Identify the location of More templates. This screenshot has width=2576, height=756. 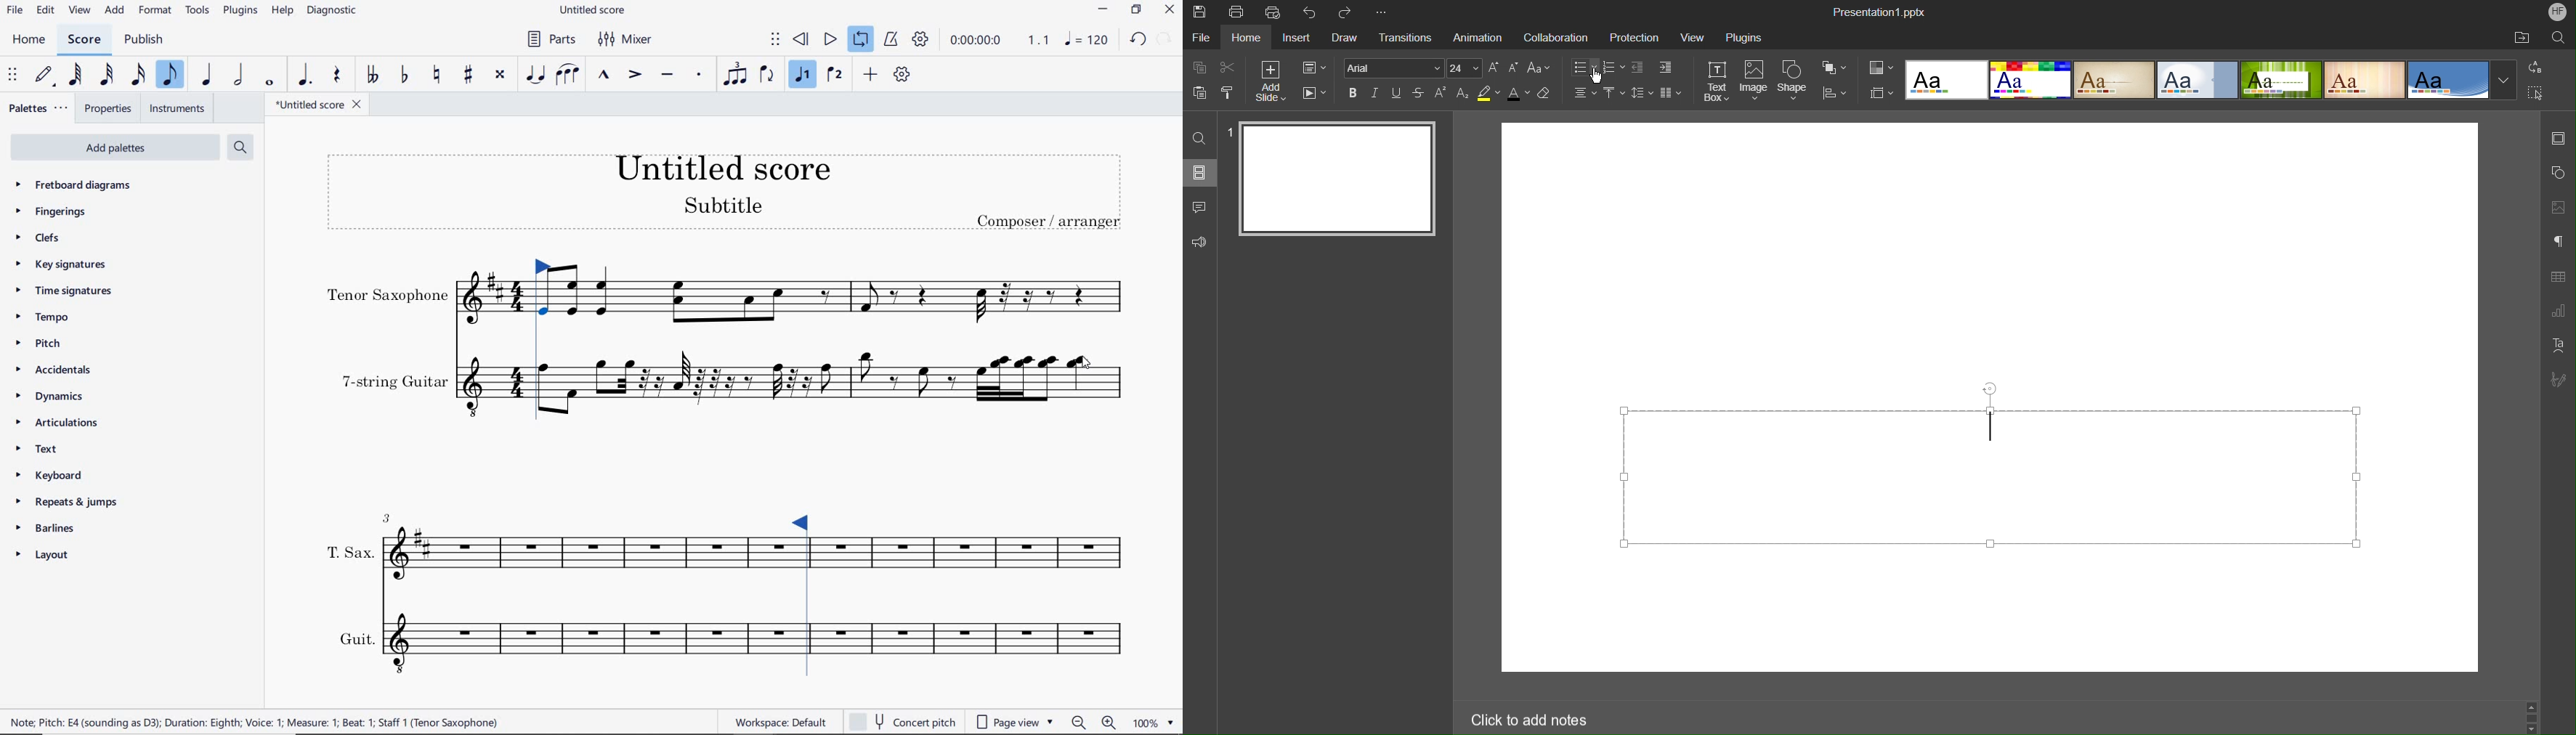
(2503, 81).